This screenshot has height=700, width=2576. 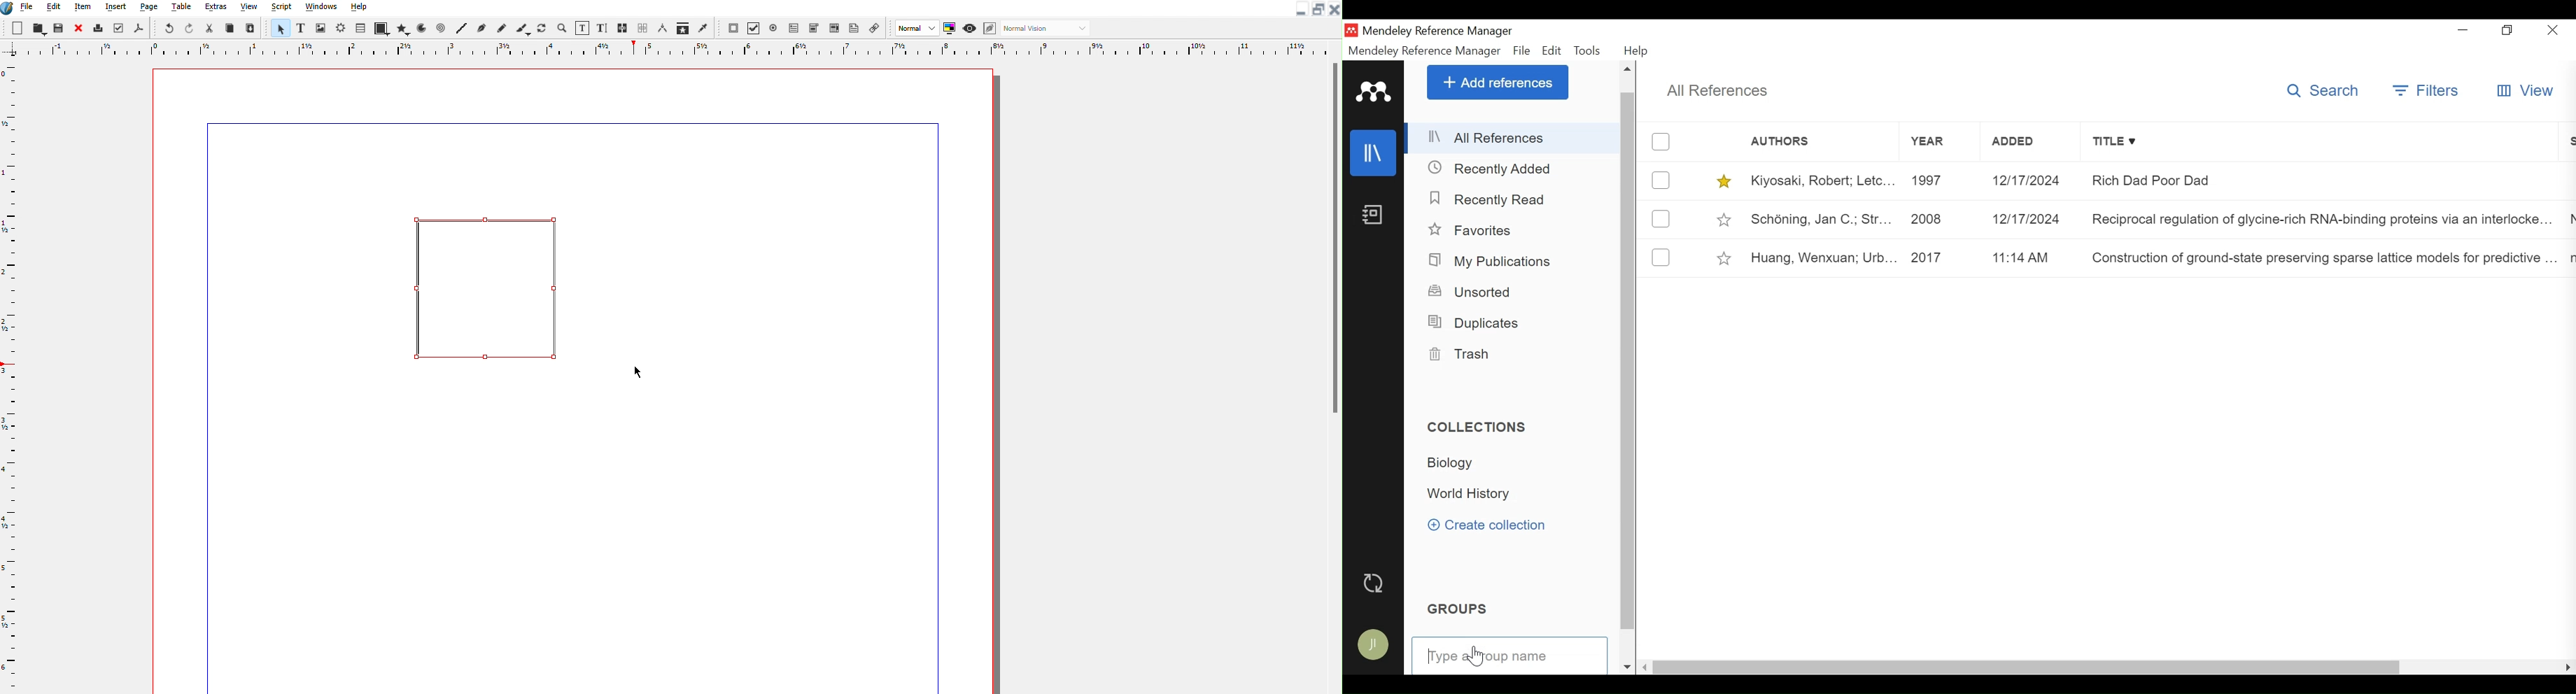 What do you see at coordinates (190, 29) in the screenshot?
I see `Redo` at bounding box center [190, 29].